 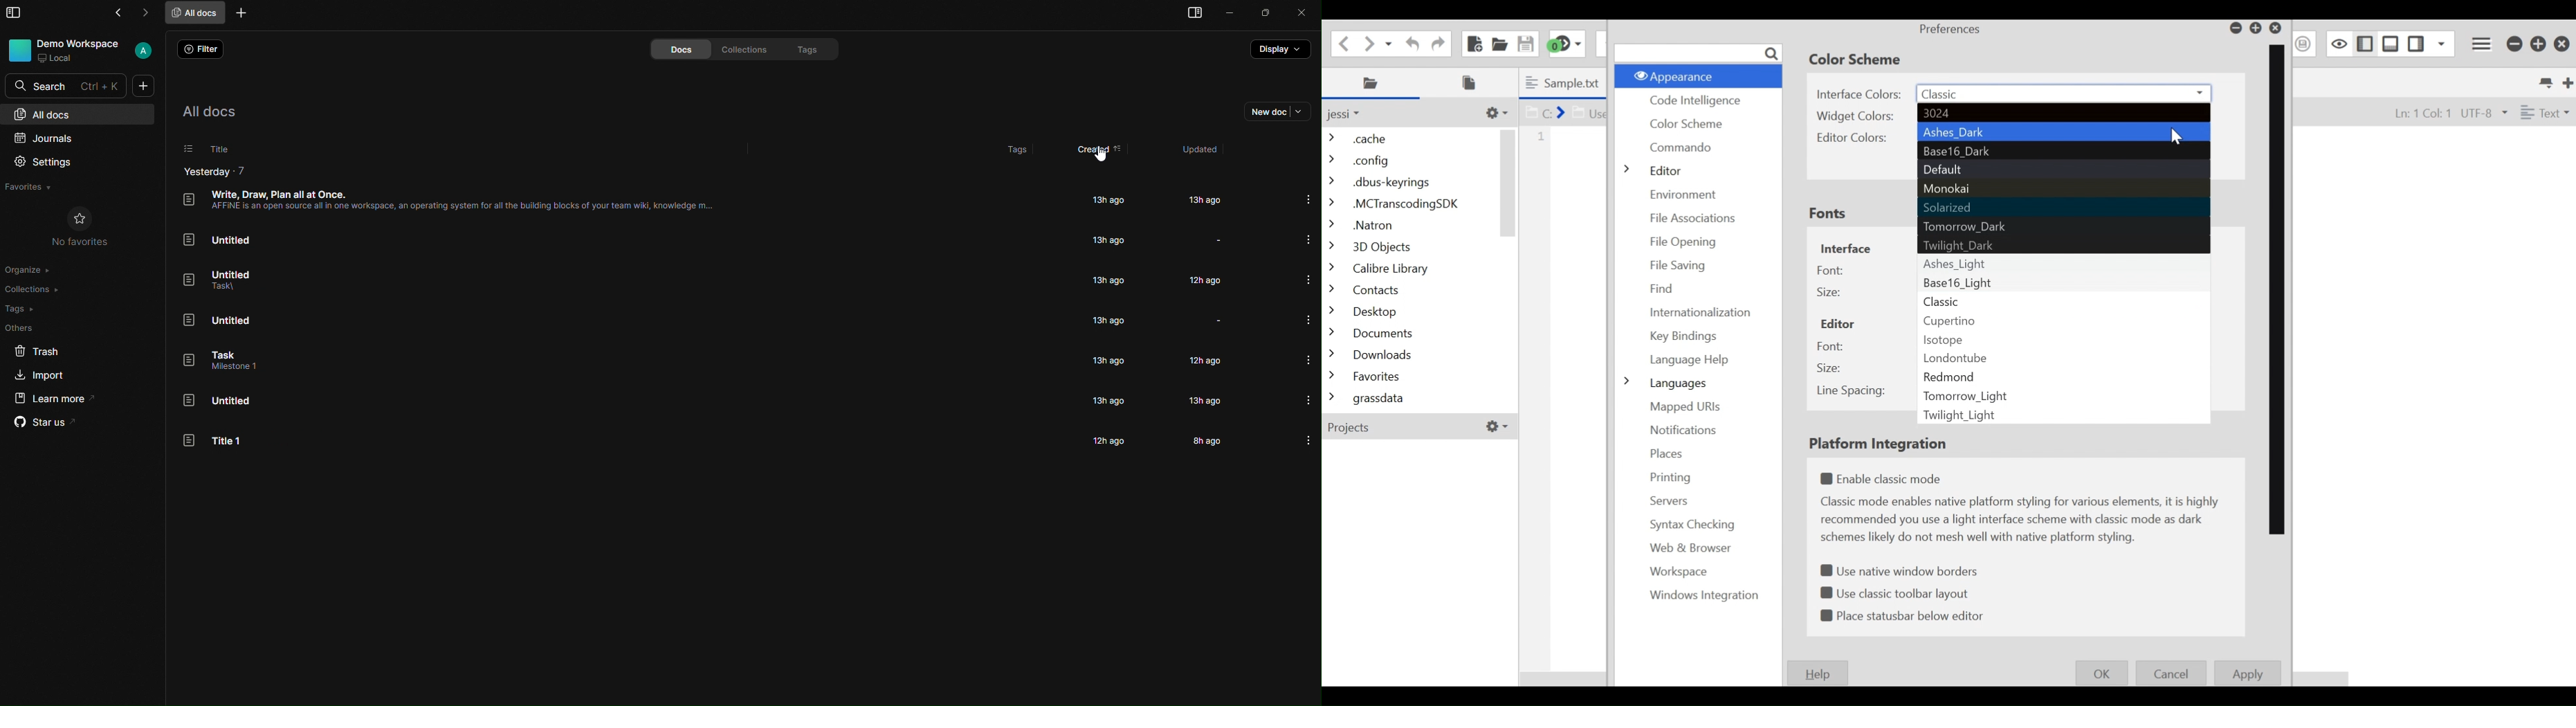 I want to click on Toggle focus mode, so click(x=2338, y=43).